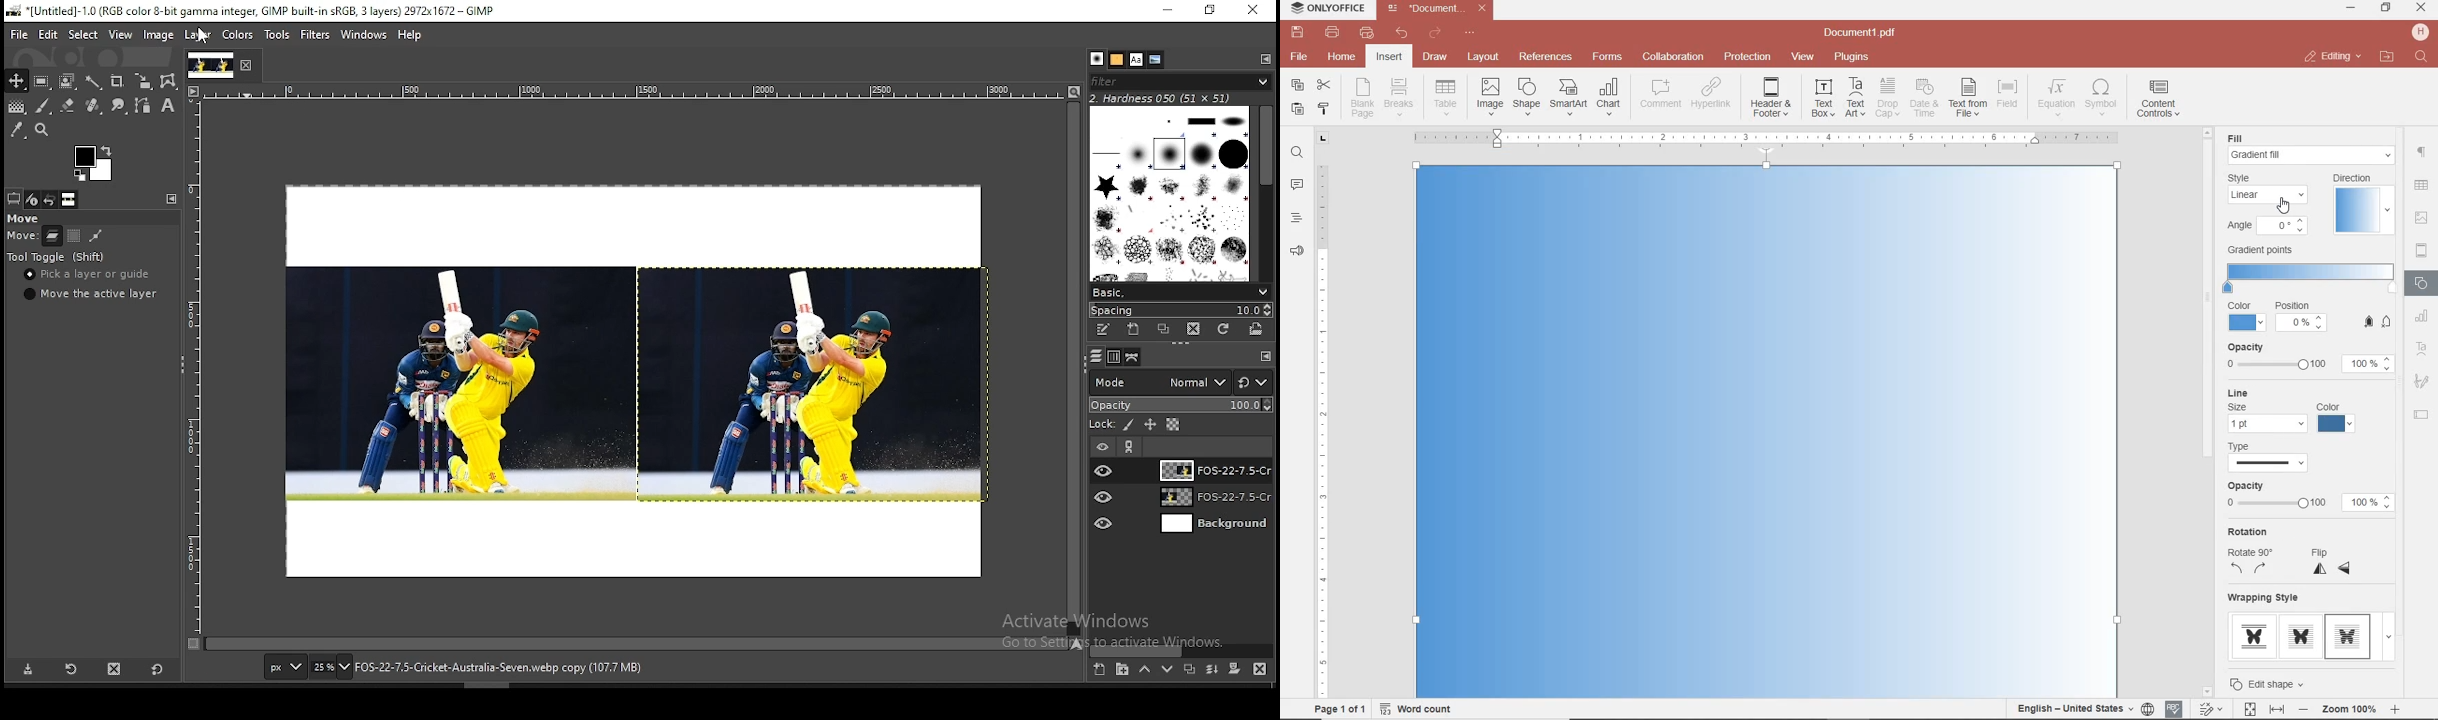 This screenshot has width=2464, height=728. What do you see at coordinates (1213, 524) in the screenshot?
I see `layer` at bounding box center [1213, 524].